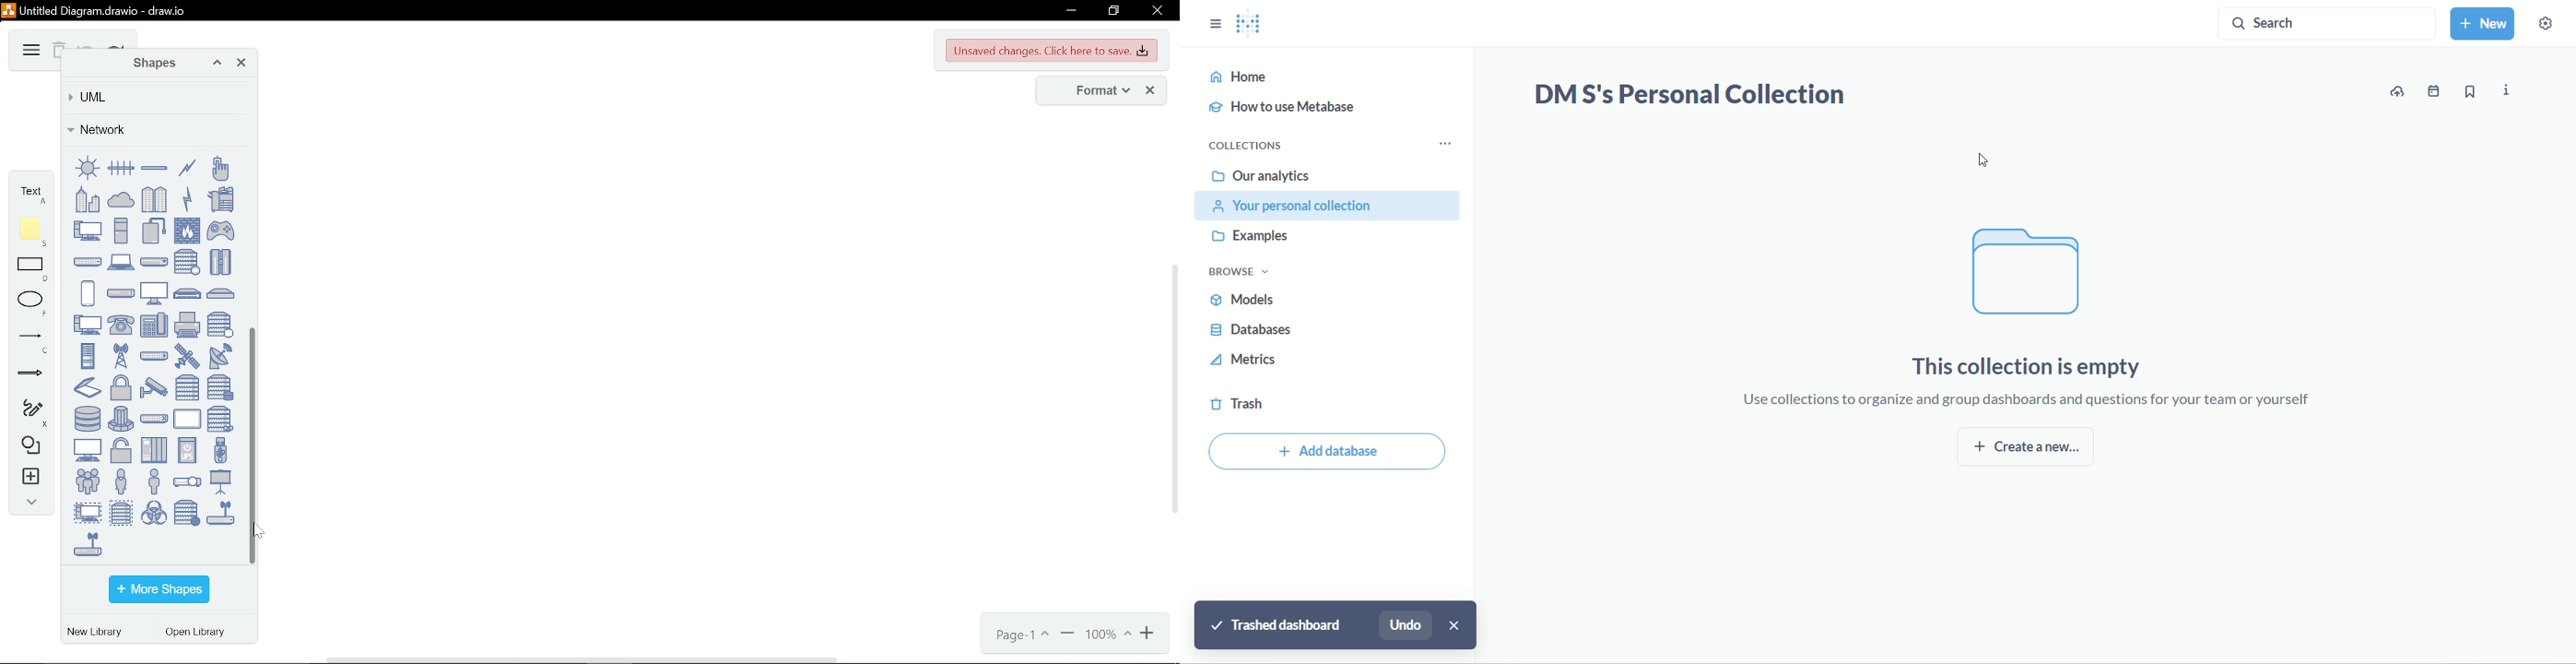 The width and height of the screenshot is (2576, 672). Describe the element at coordinates (88, 419) in the screenshot. I see `storage` at that location.